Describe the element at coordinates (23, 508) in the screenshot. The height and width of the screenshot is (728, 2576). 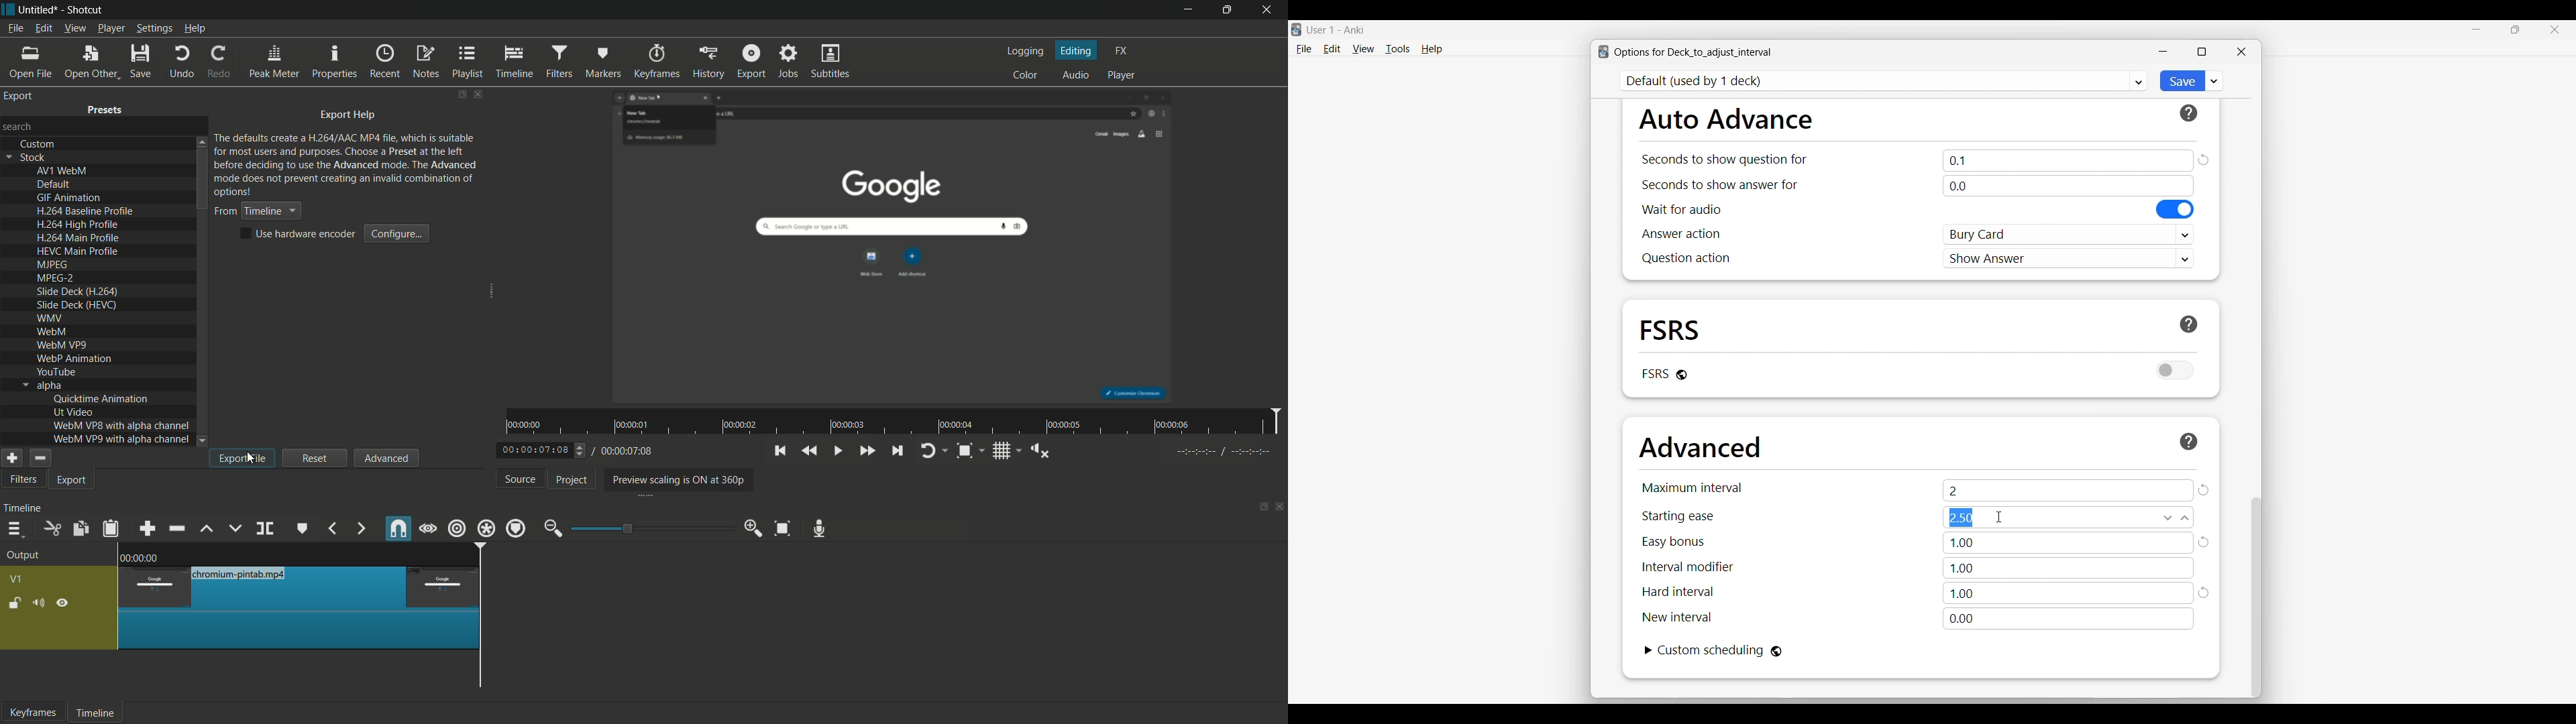
I see `timeline` at that location.